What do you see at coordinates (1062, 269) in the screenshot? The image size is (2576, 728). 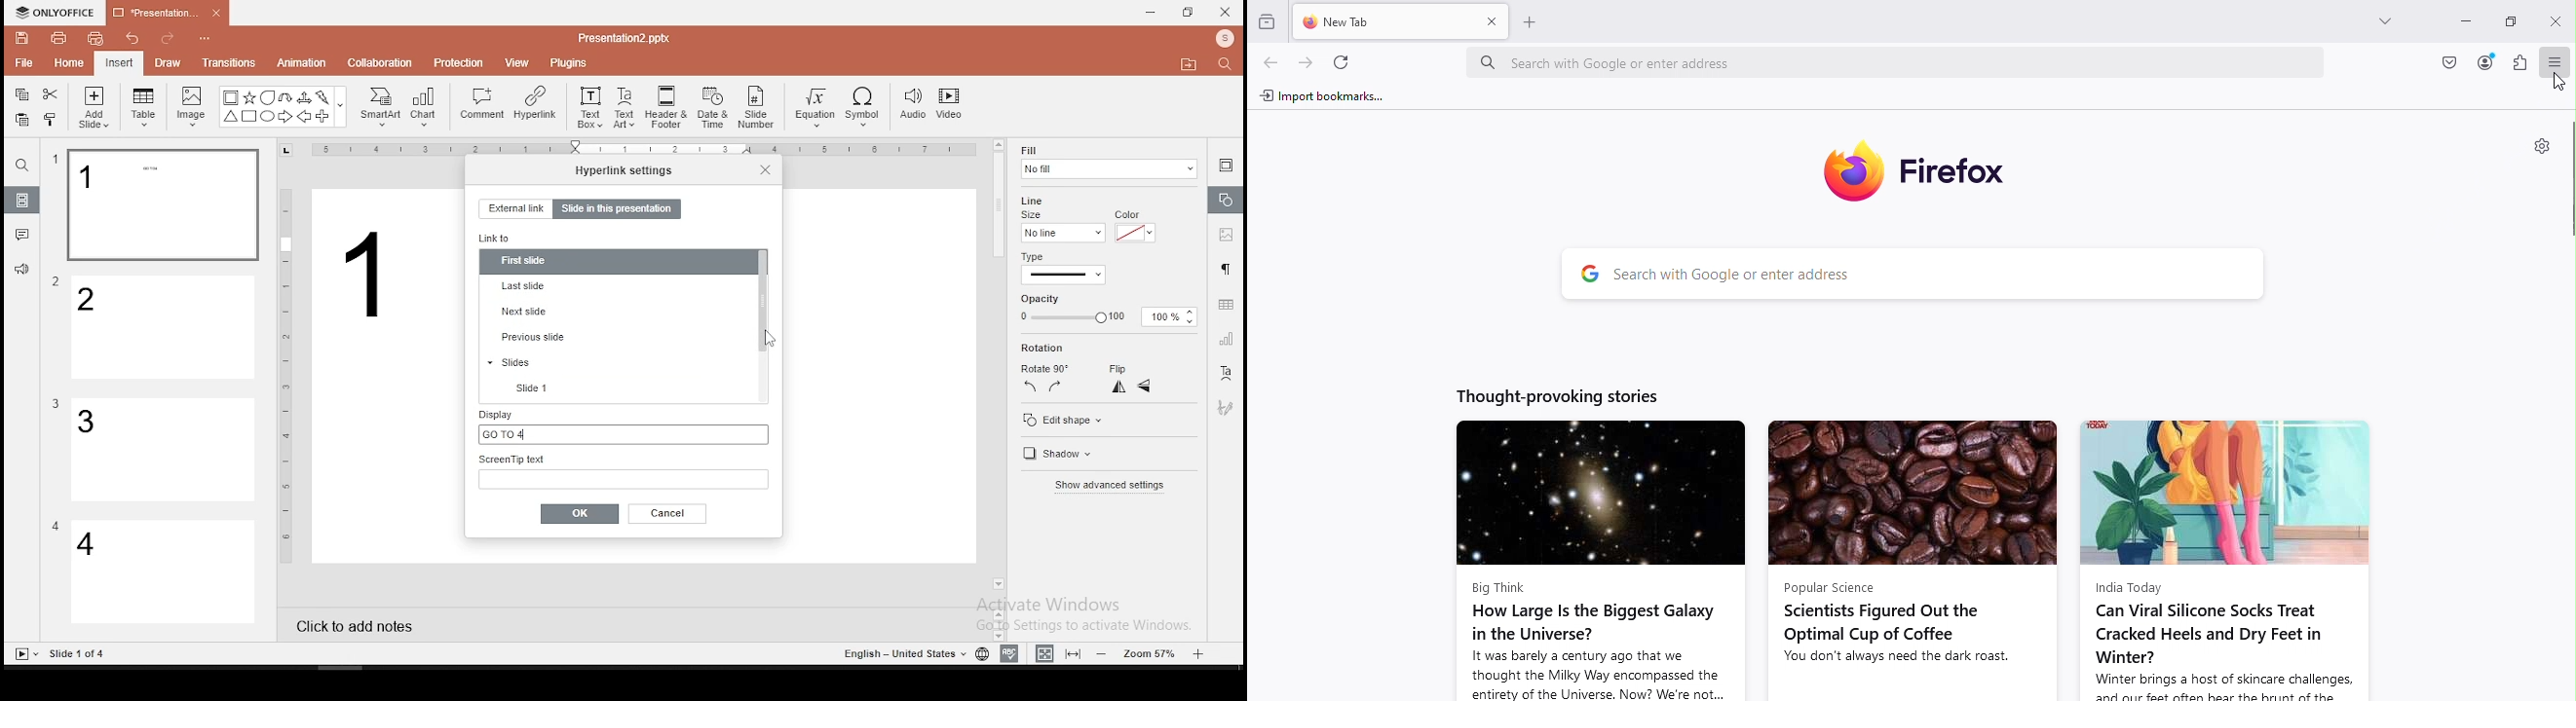 I see `line type` at bounding box center [1062, 269].